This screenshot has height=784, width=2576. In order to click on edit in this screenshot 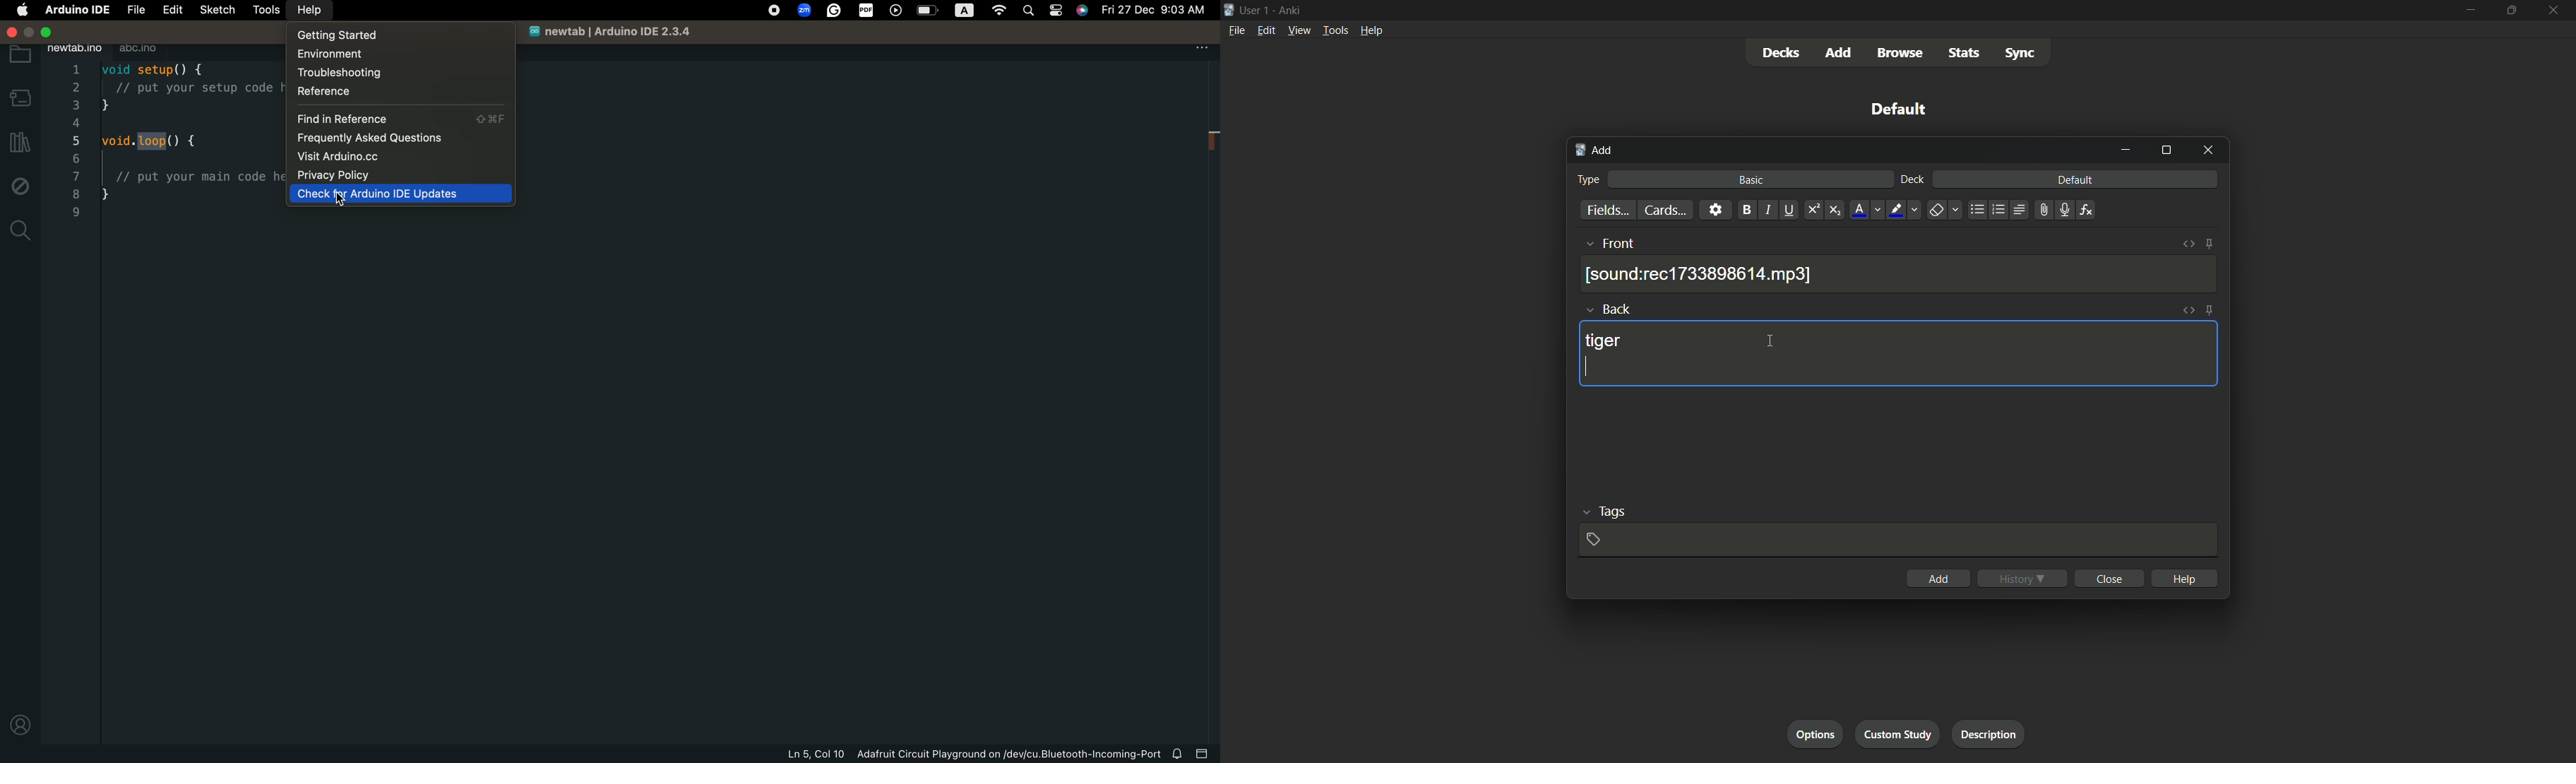, I will do `click(169, 10)`.